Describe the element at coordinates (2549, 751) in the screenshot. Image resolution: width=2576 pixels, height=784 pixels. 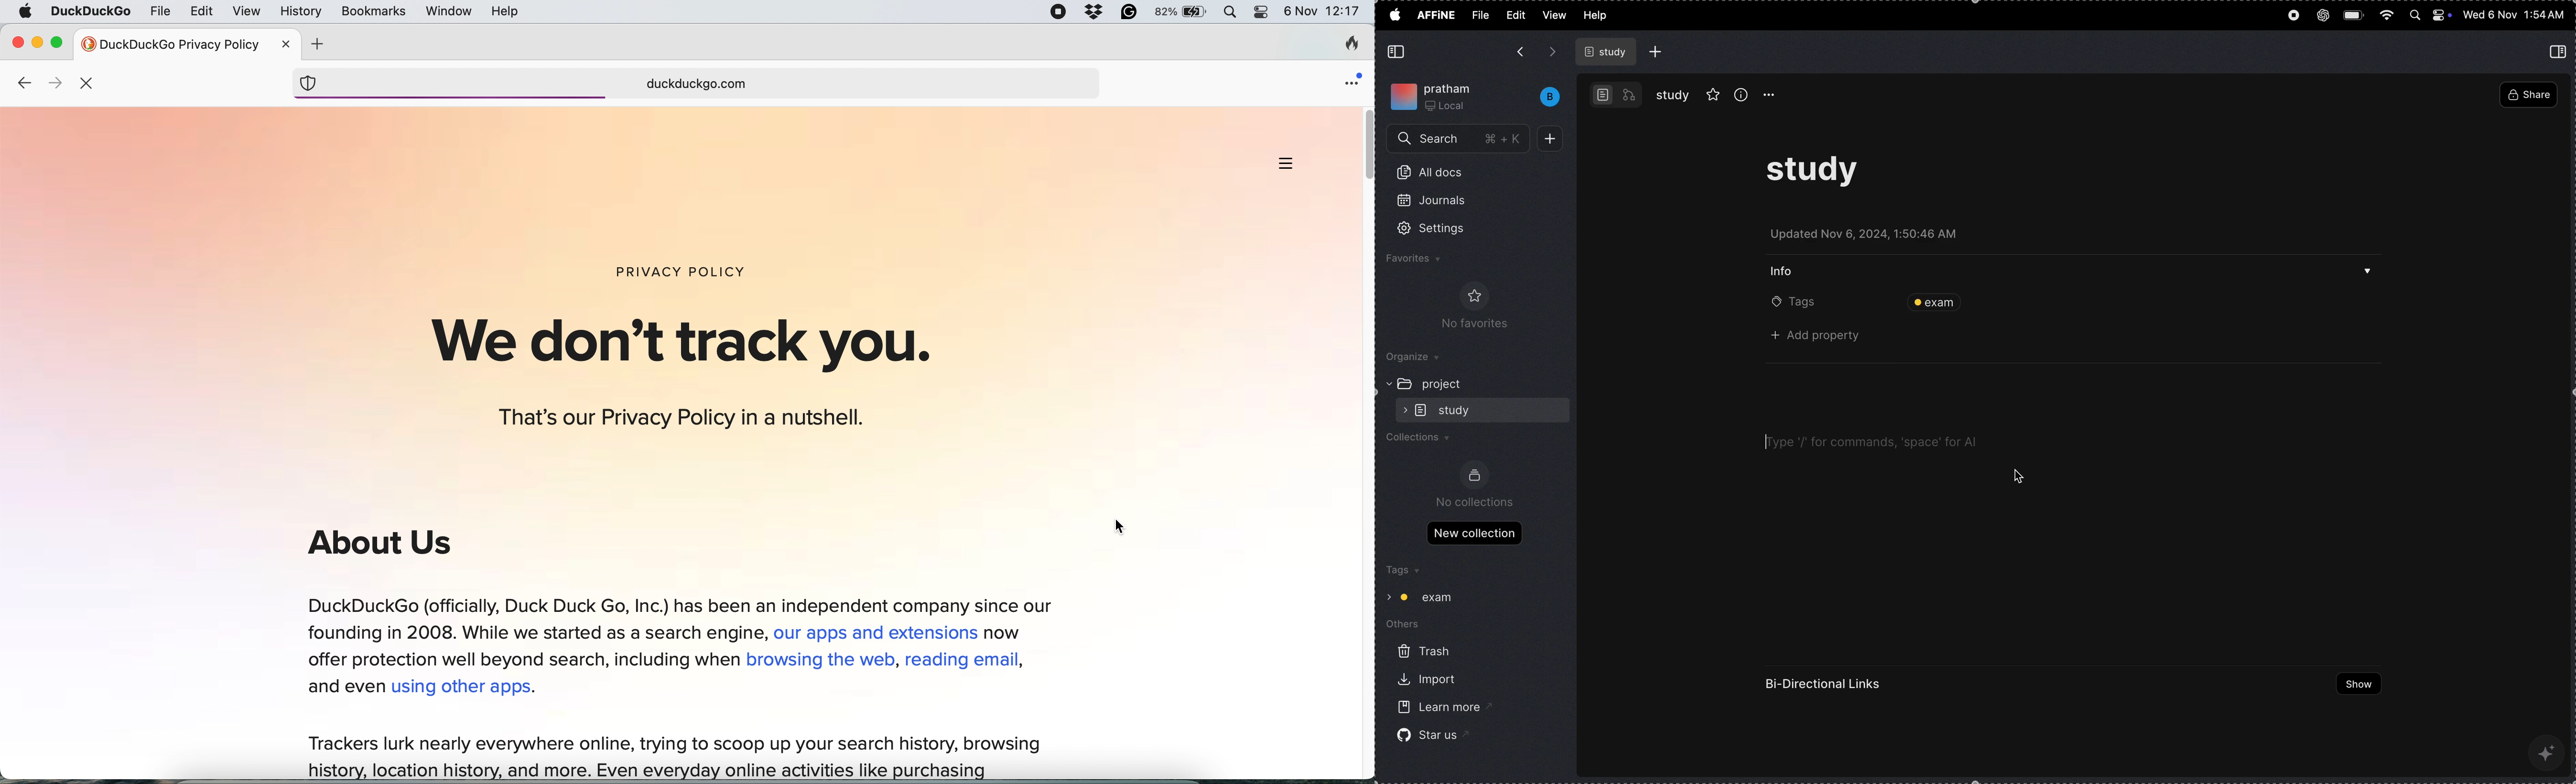
I see `ai` at that location.